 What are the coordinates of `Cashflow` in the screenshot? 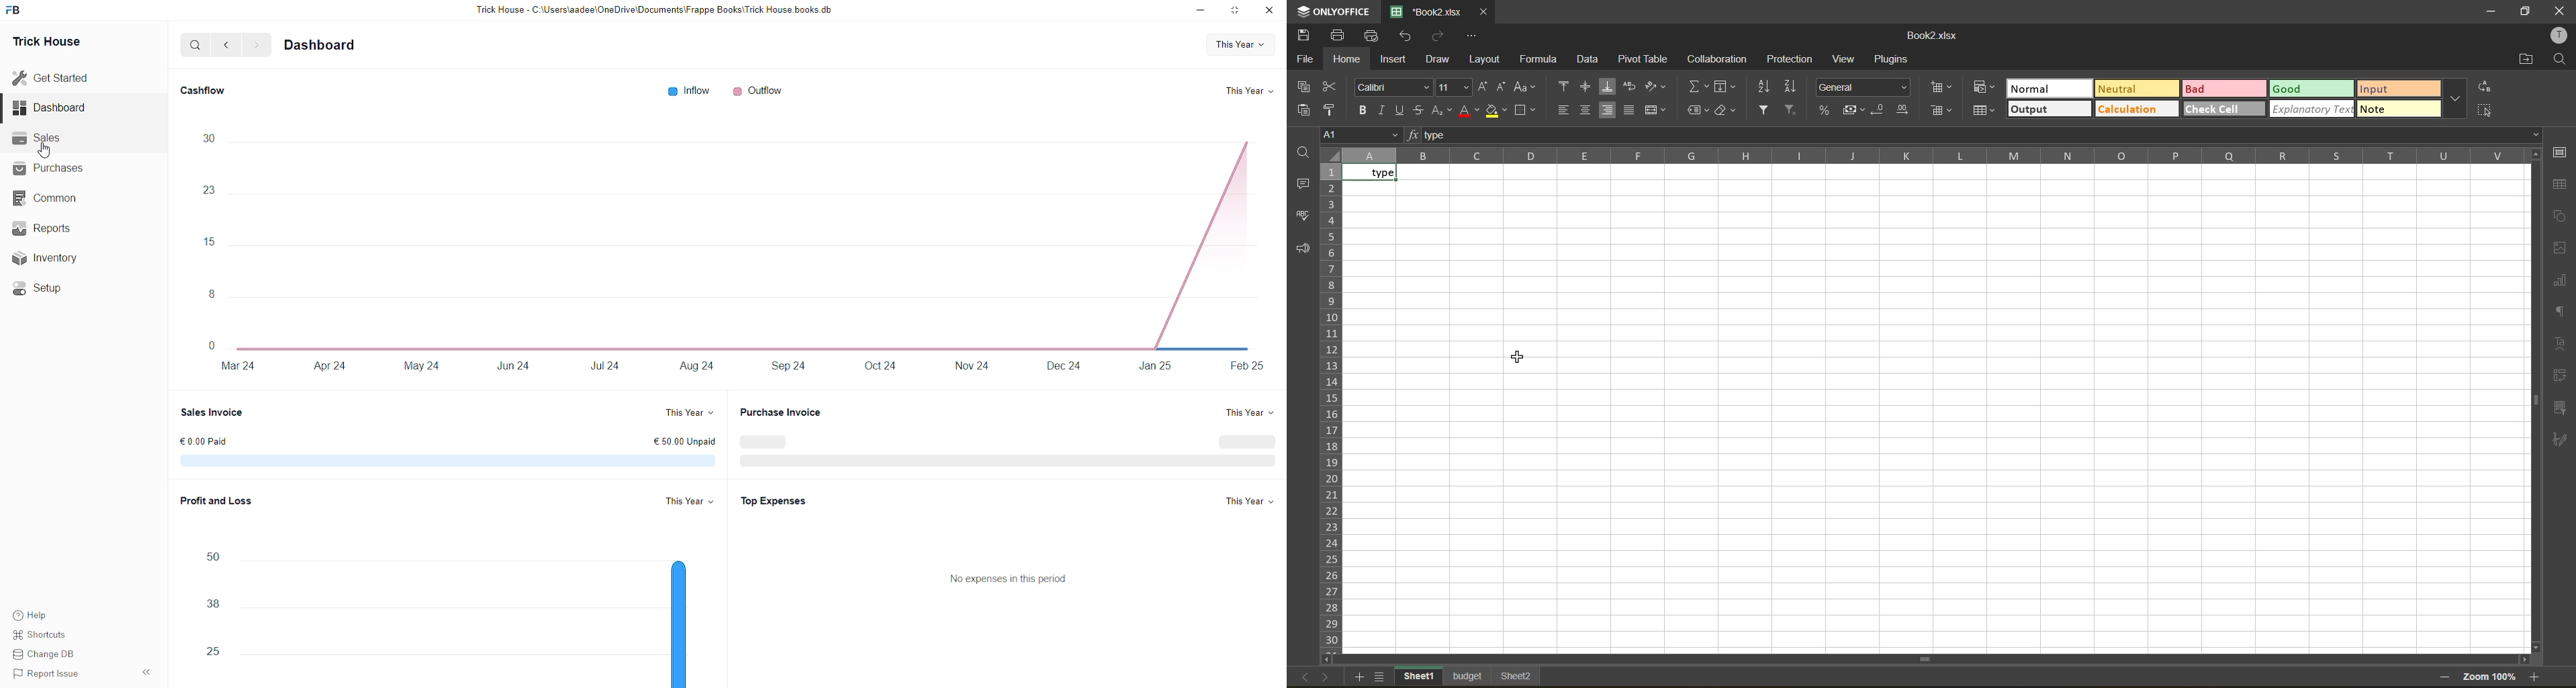 It's located at (202, 90).